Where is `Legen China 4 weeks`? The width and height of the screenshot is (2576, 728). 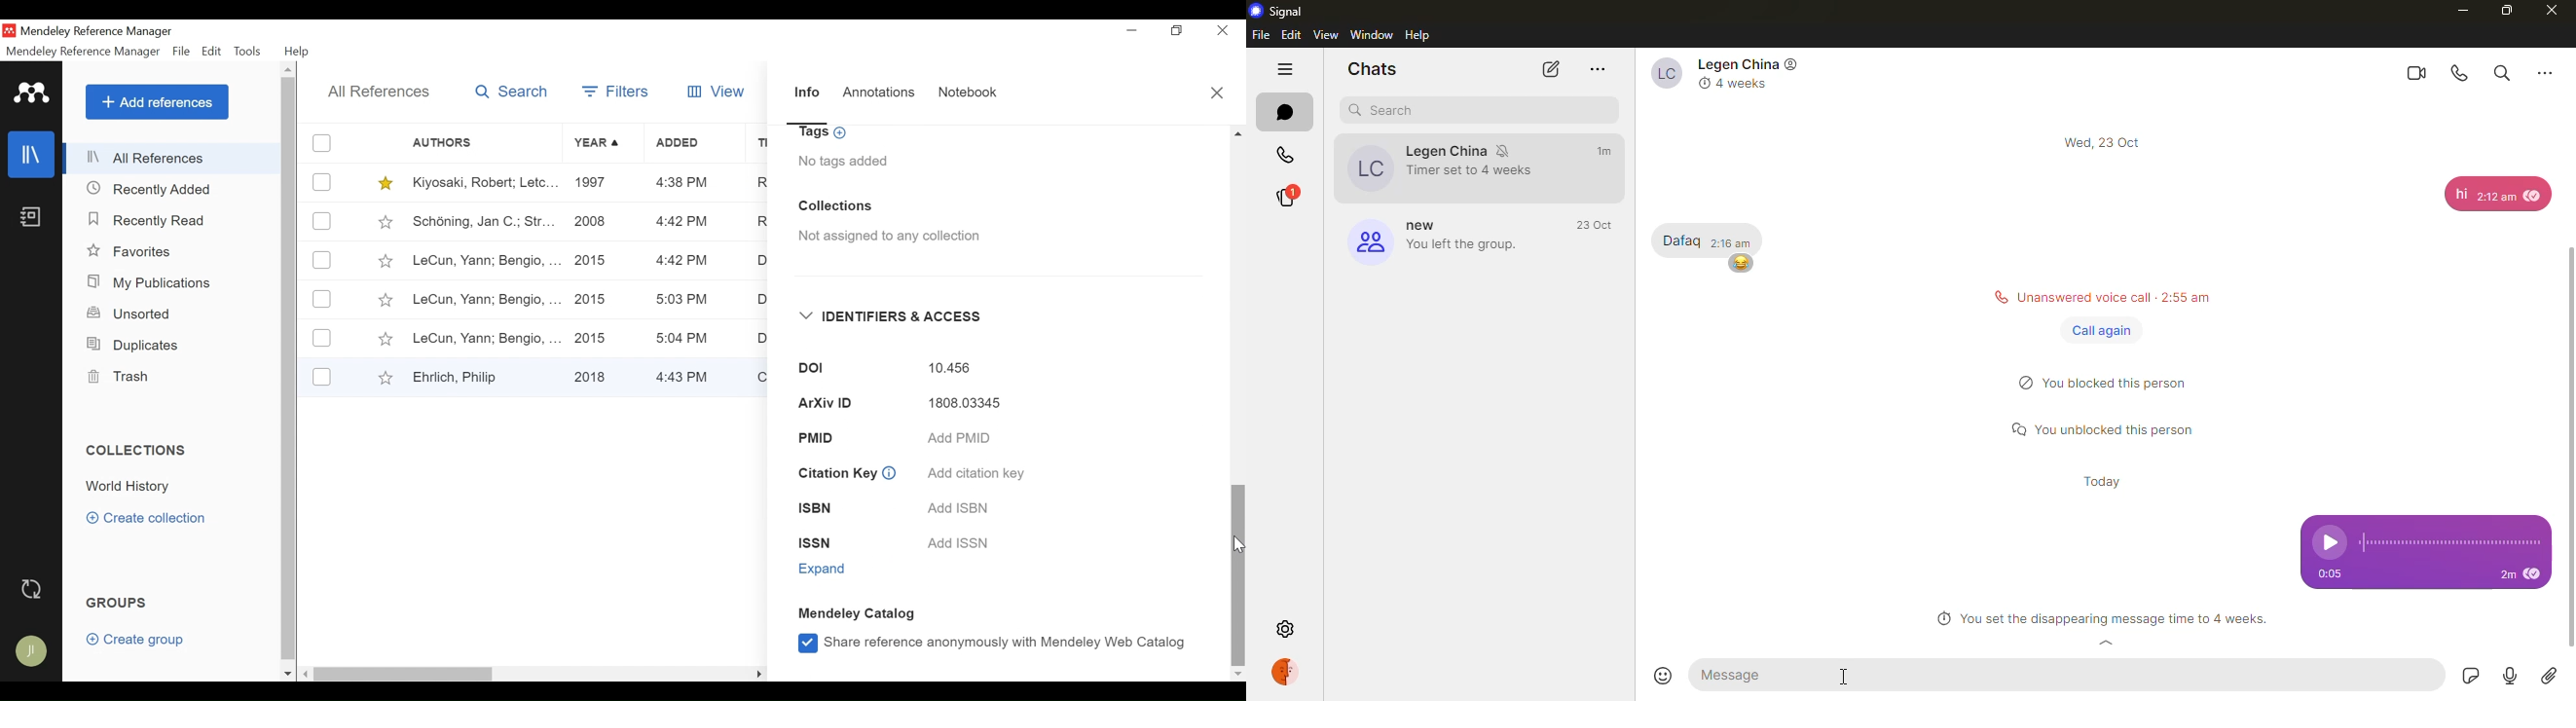
Legen China 4 weeks is located at coordinates (1730, 74).